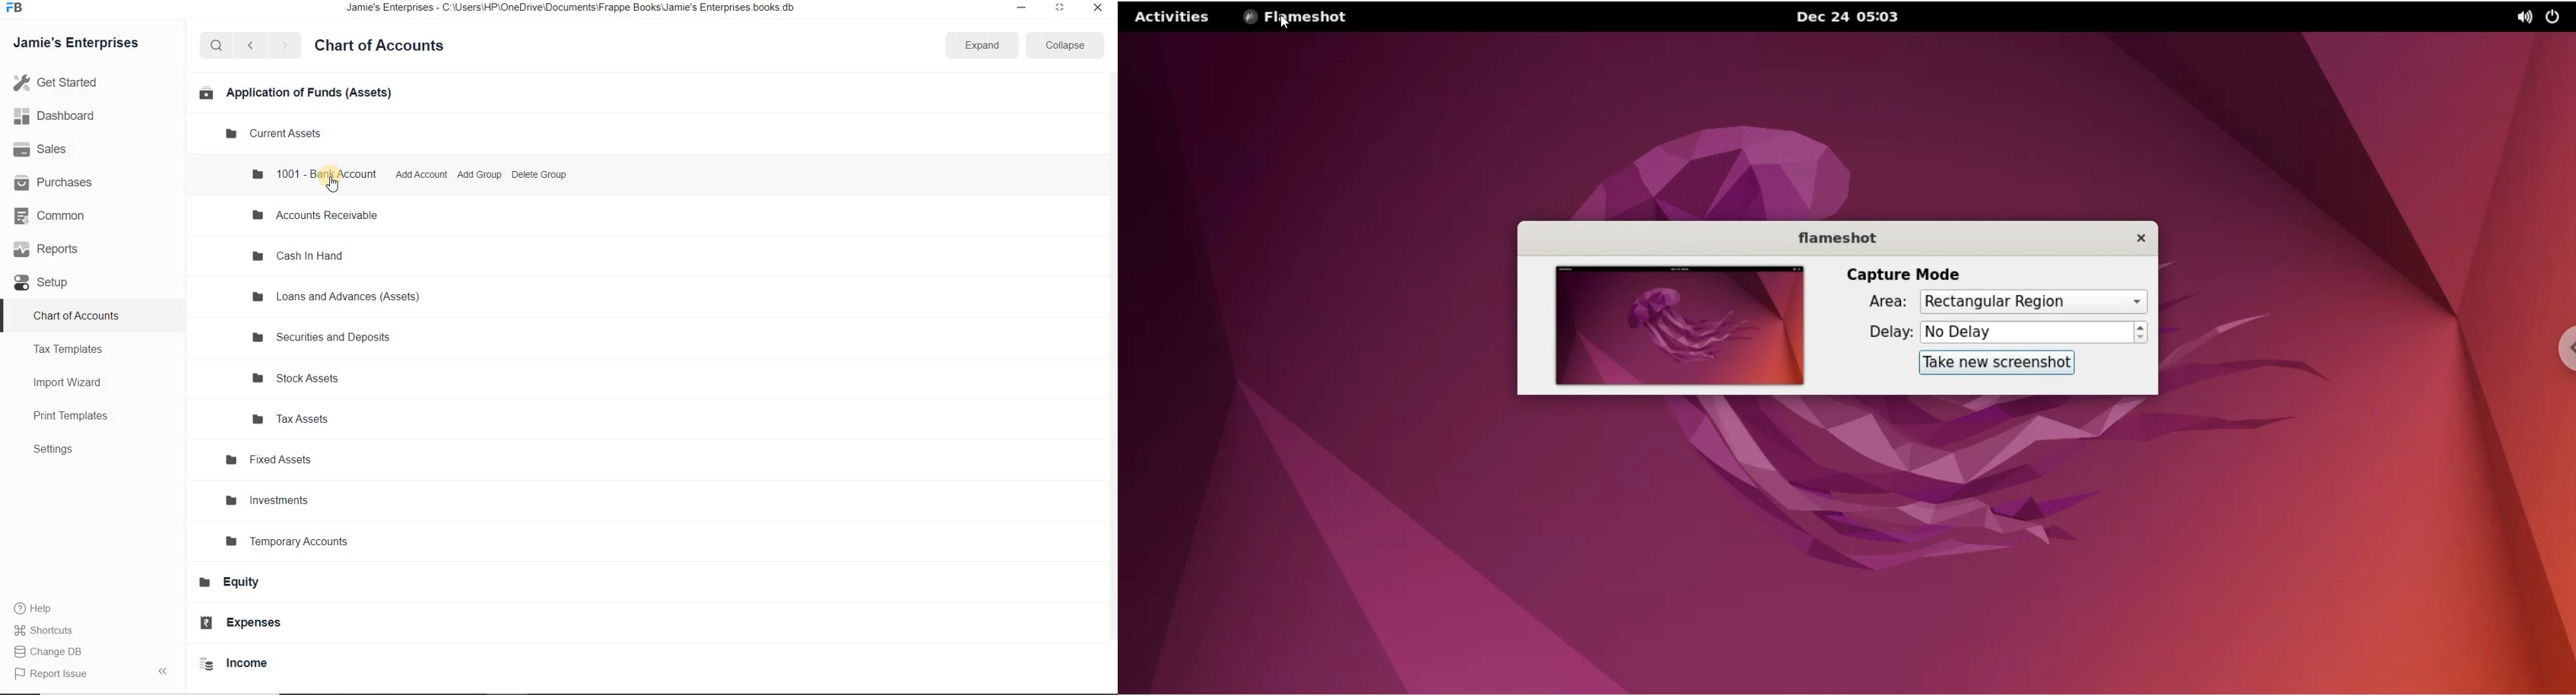  What do you see at coordinates (274, 459) in the screenshot?
I see `Fixed Assets` at bounding box center [274, 459].